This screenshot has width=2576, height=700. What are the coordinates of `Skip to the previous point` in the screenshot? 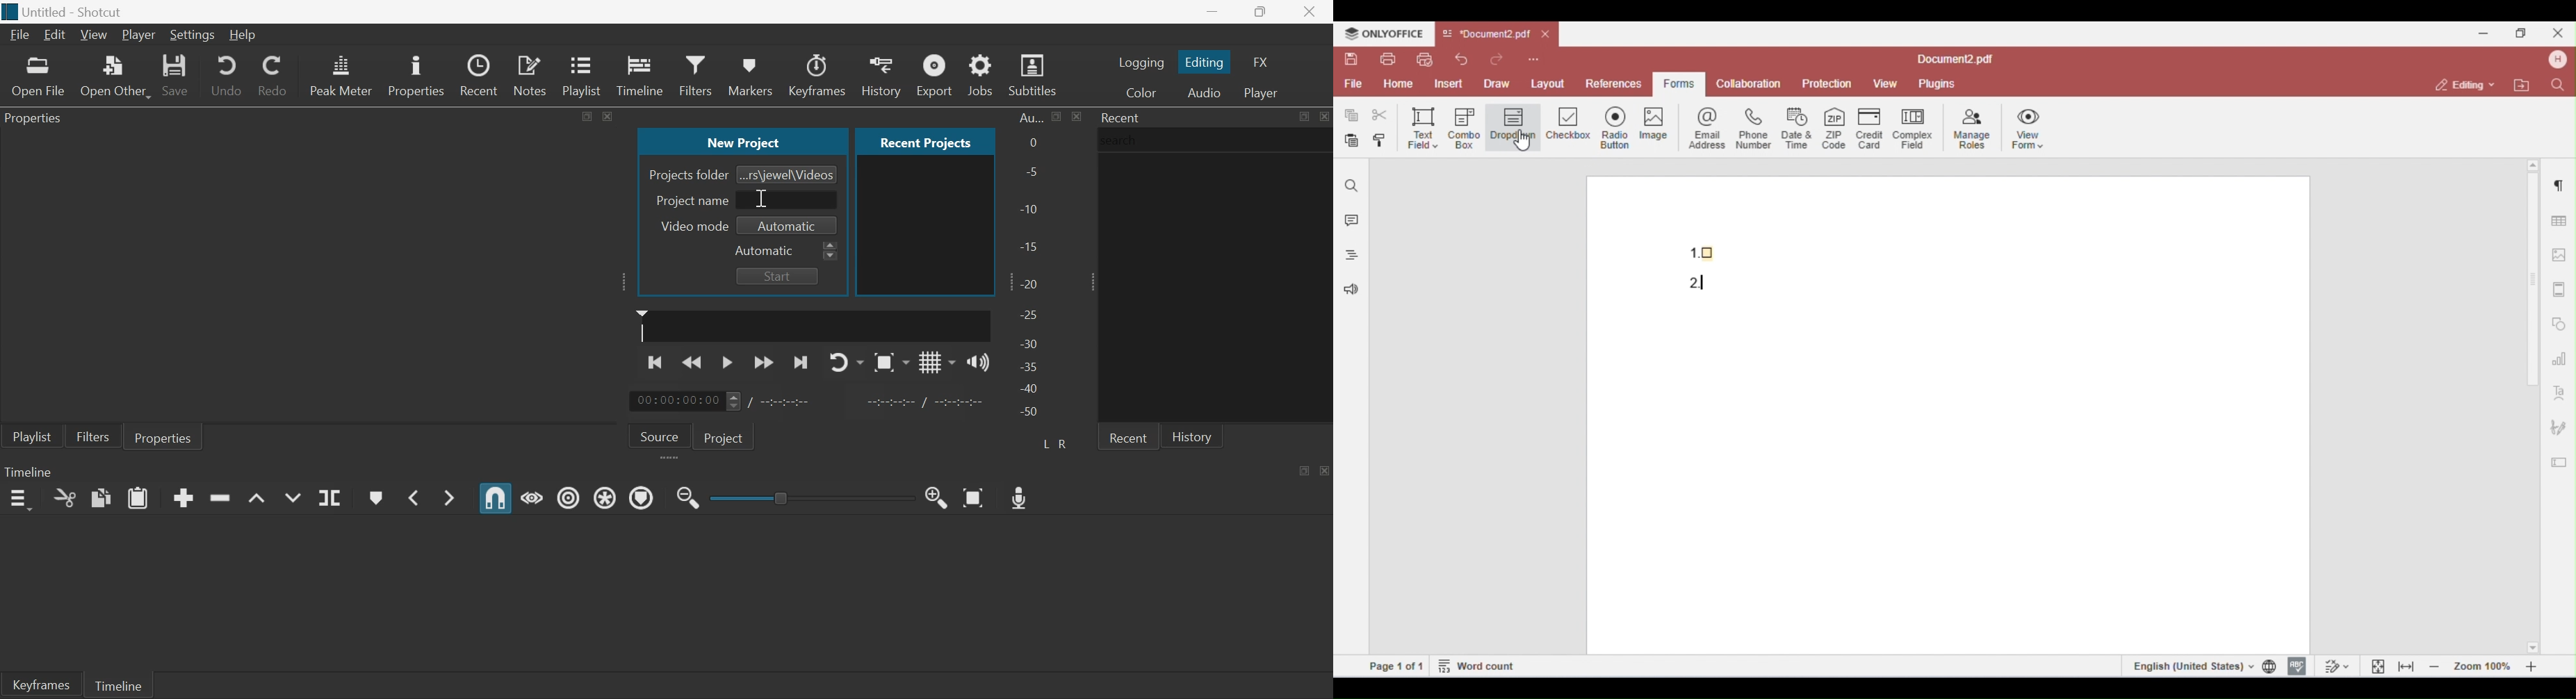 It's located at (657, 361).